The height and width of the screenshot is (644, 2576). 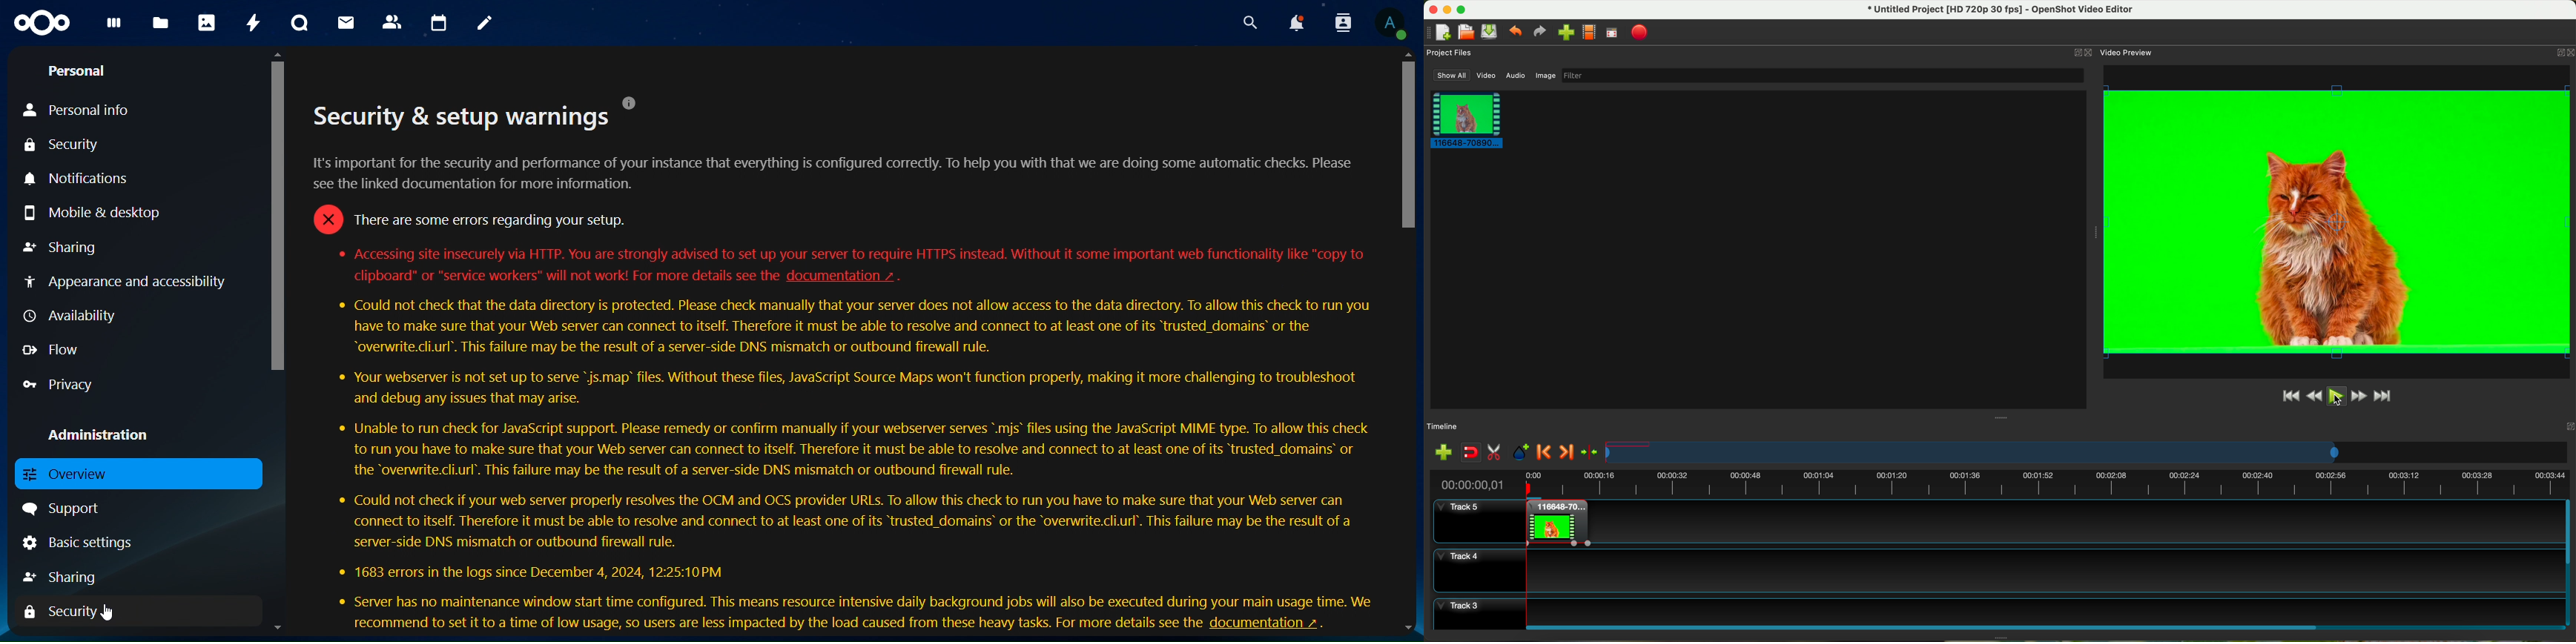 What do you see at coordinates (275, 212) in the screenshot?
I see `scrollbar` at bounding box center [275, 212].